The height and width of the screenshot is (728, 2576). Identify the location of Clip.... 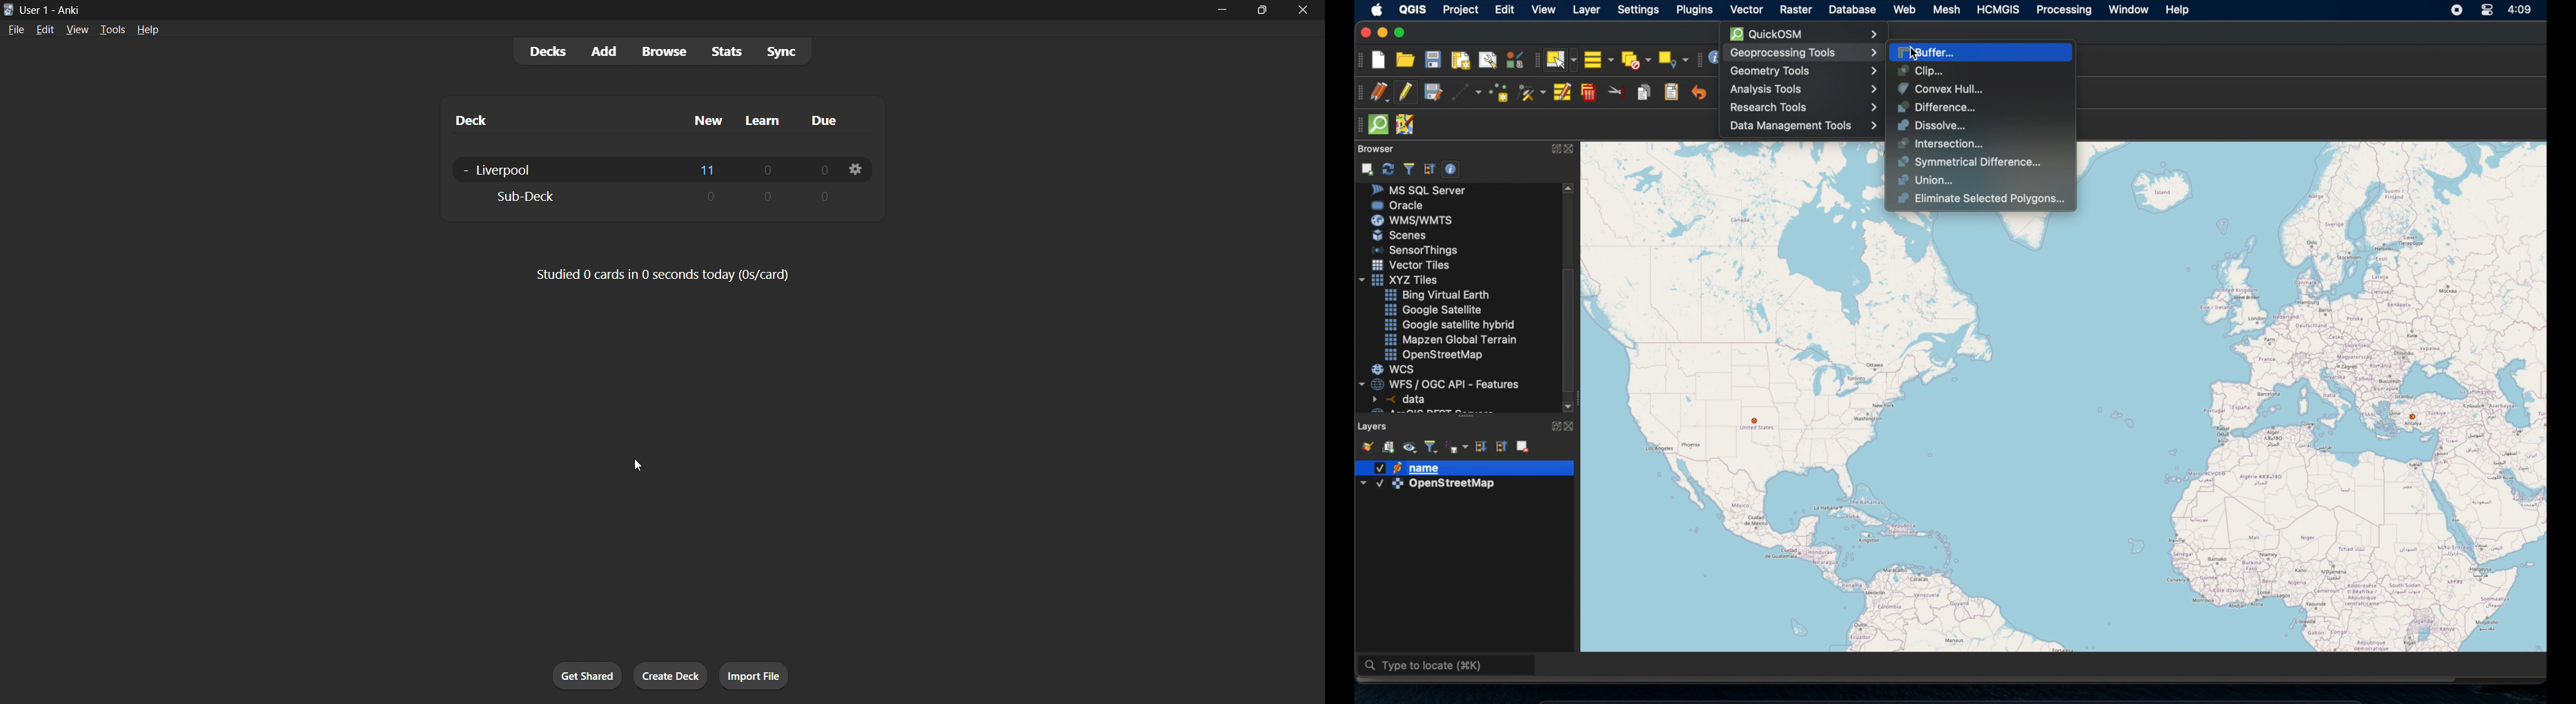
(1919, 70).